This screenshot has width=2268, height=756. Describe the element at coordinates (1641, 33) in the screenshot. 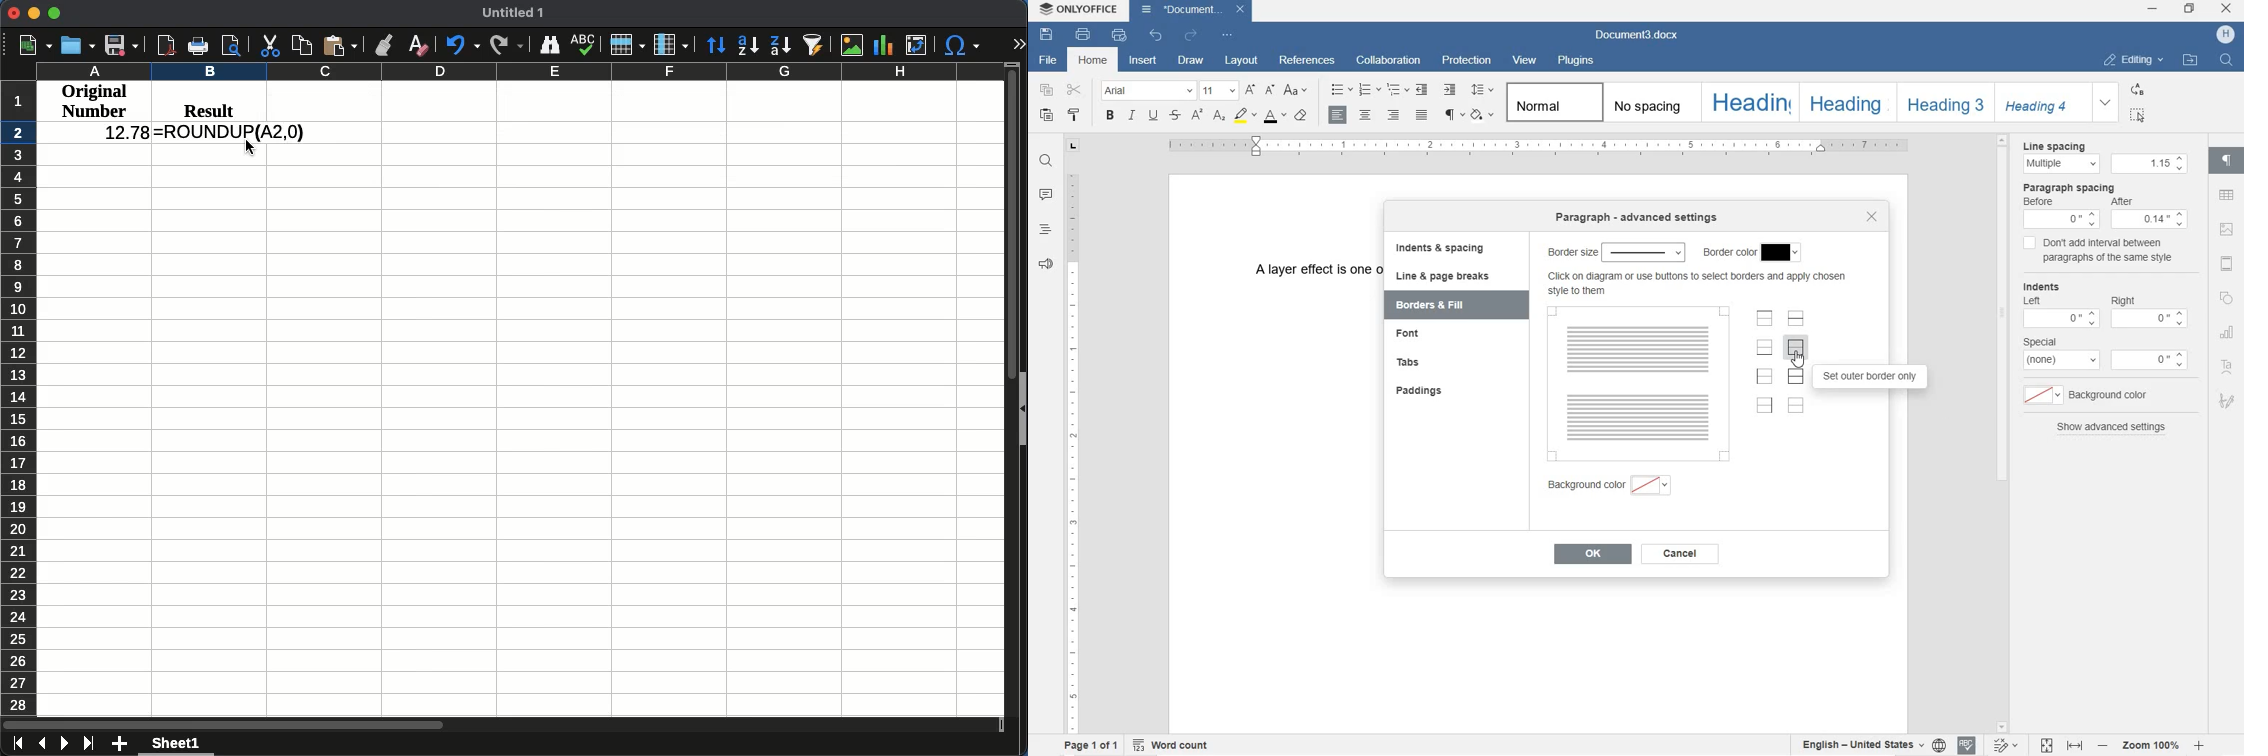

I see `DOCUMENT3.DOCX` at that location.